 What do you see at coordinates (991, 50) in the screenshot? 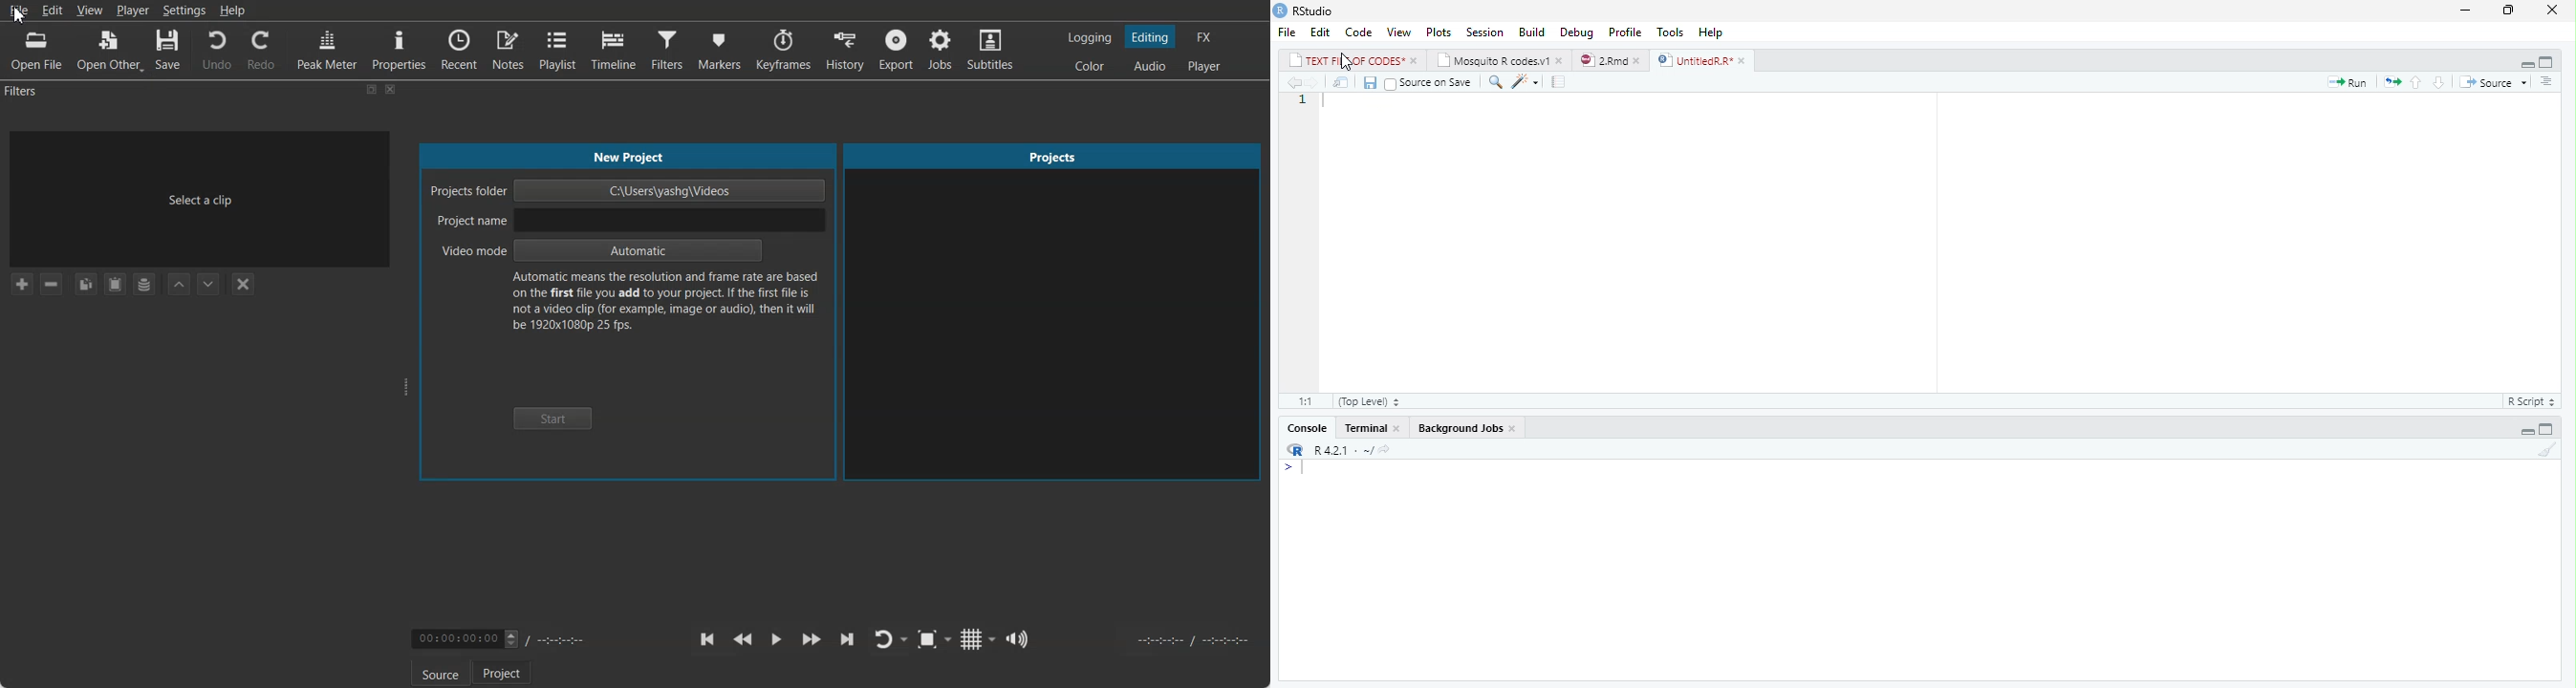
I see `Subtitles` at bounding box center [991, 50].